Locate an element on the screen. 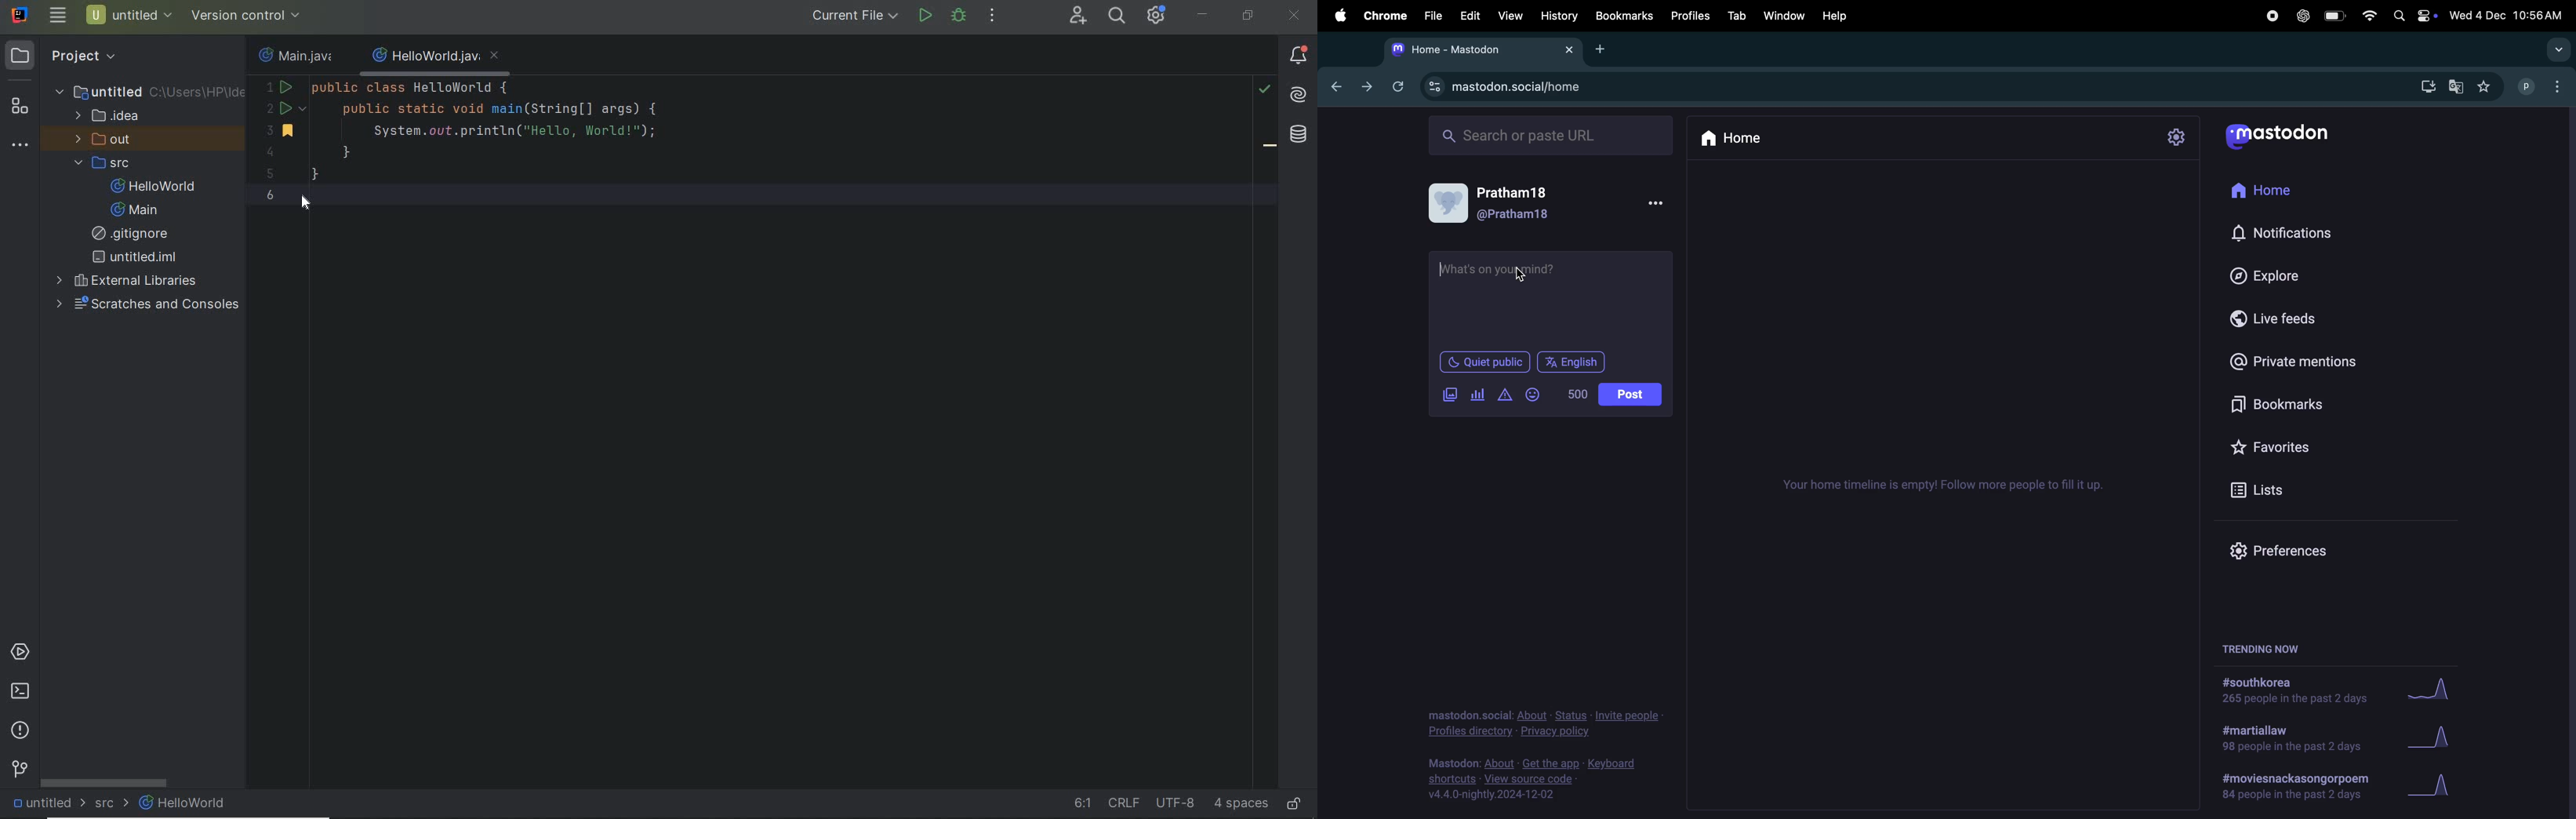 The width and height of the screenshot is (2576, 840). idea is located at coordinates (110, 115).